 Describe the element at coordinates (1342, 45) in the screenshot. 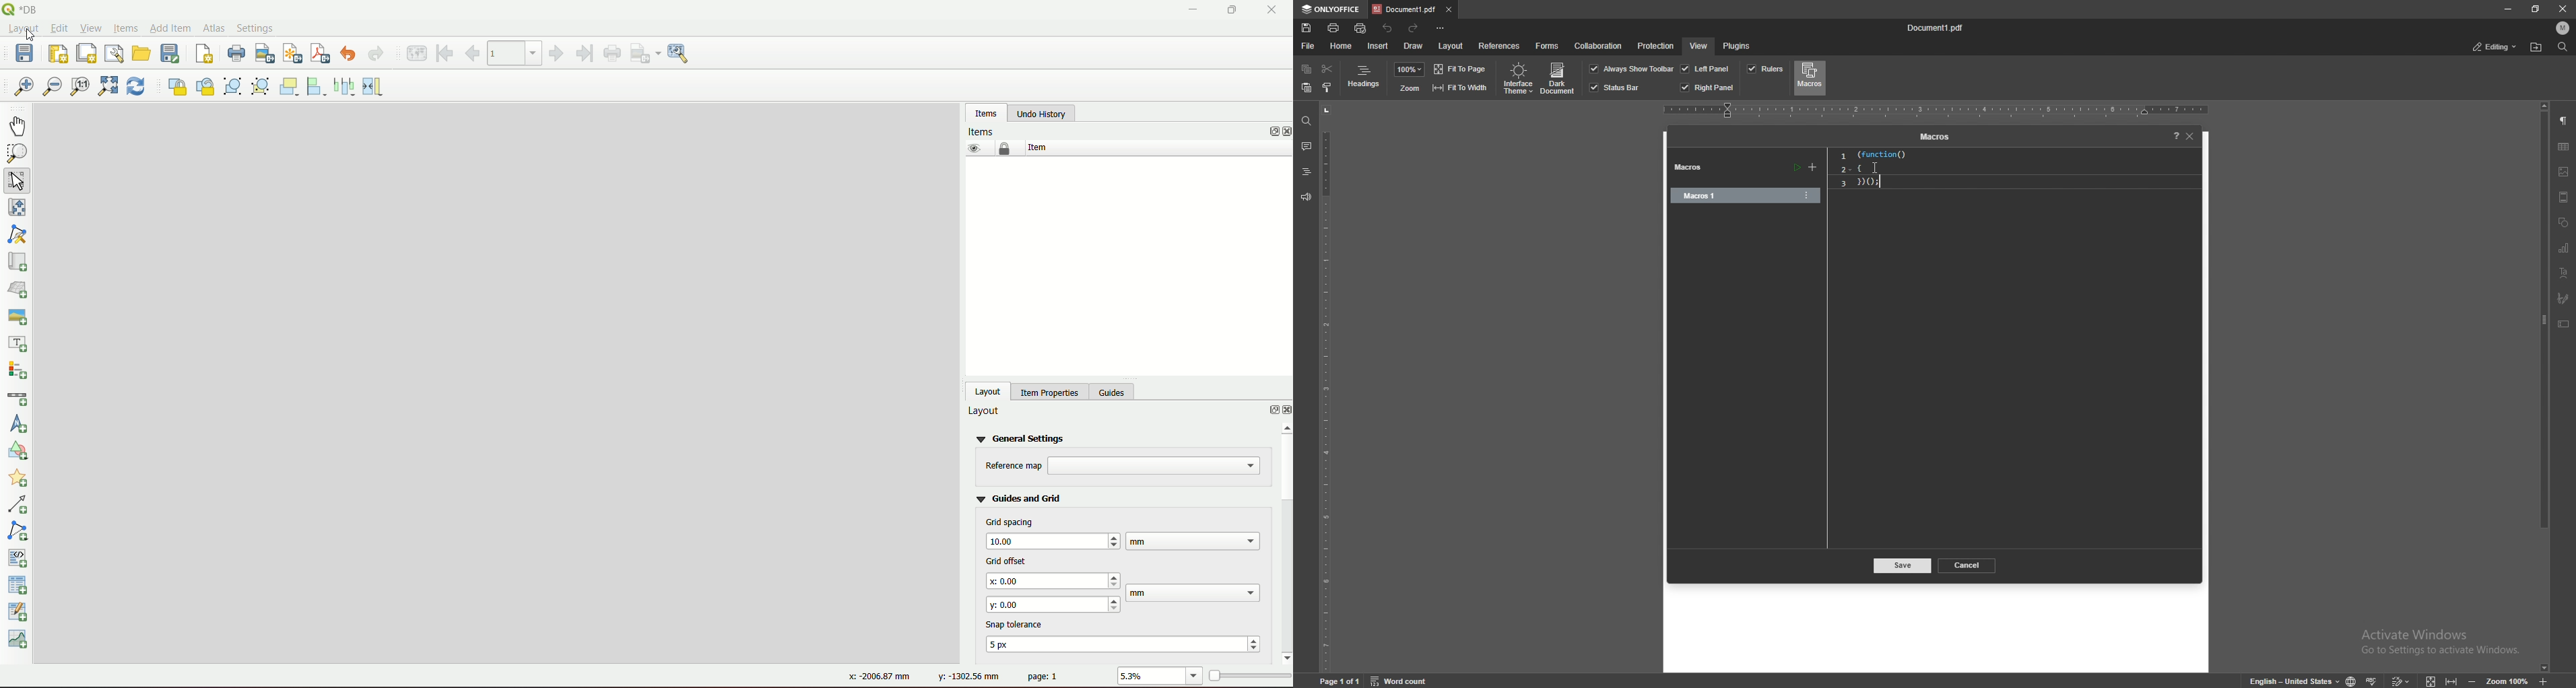

I see `home` at that location.